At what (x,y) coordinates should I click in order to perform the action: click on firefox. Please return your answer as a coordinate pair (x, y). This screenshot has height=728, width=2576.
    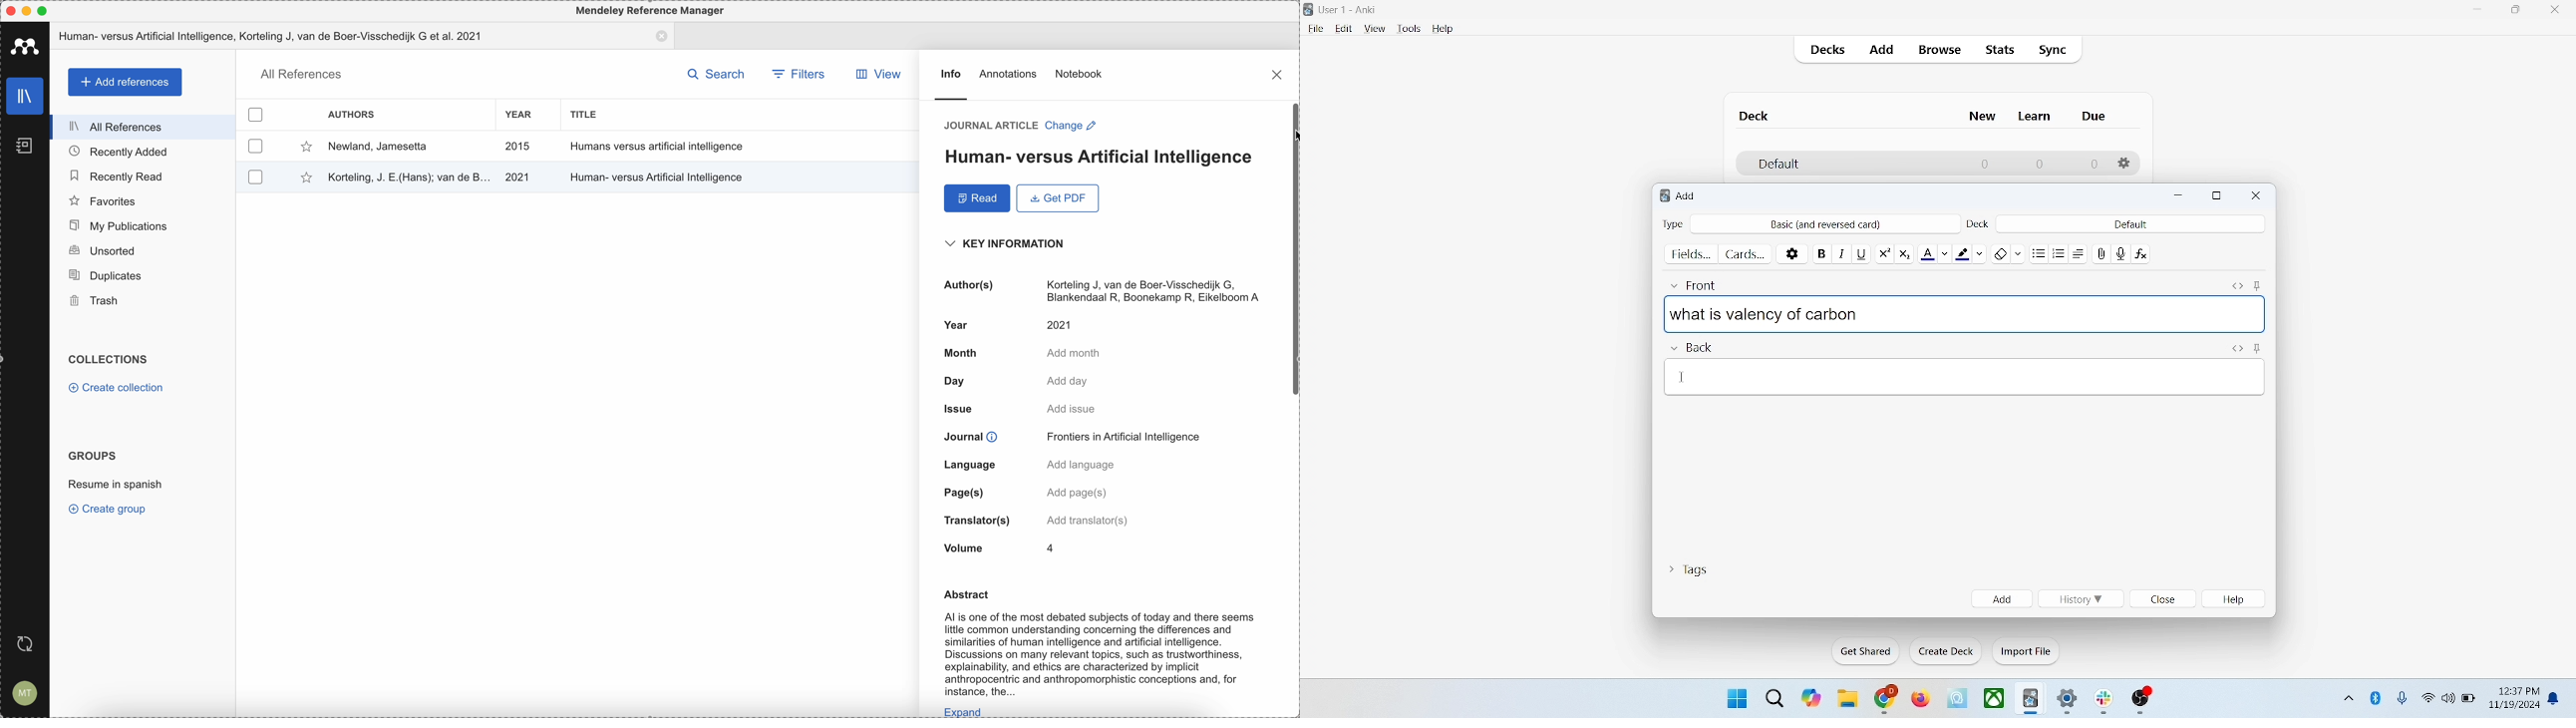
    Looking at the image, I should click on (1920, 699).